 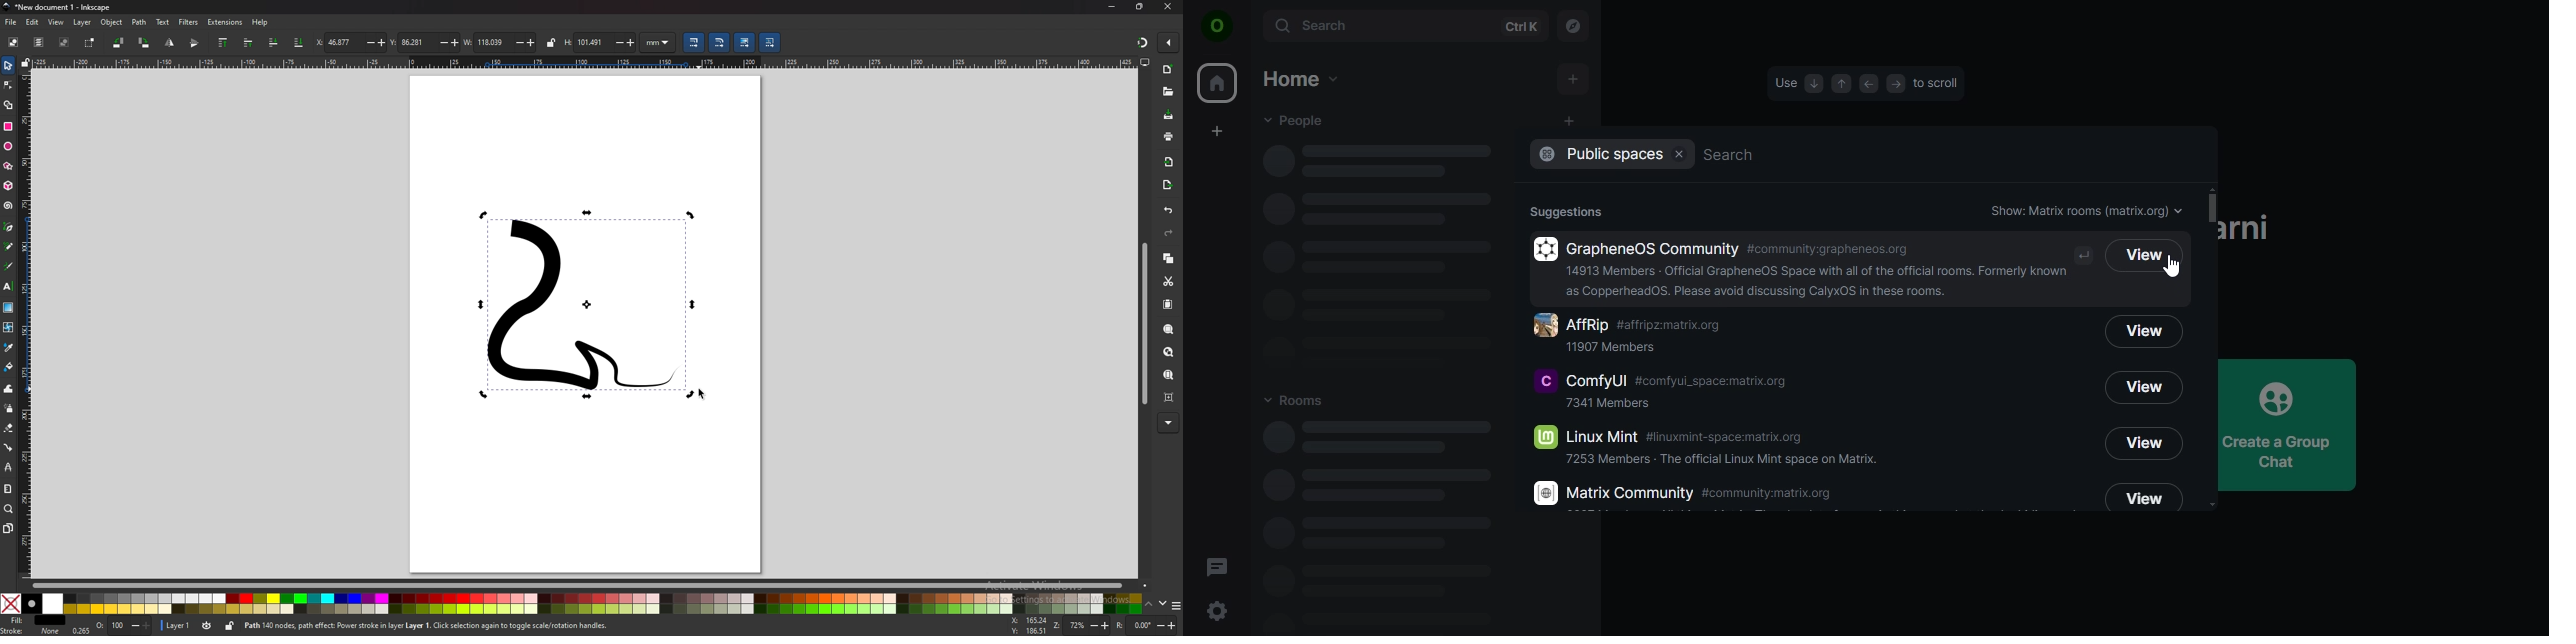 What do you see at coordinates (1168, 163) in the screenshot?
I see `import` at bounding box center [1168, 163].